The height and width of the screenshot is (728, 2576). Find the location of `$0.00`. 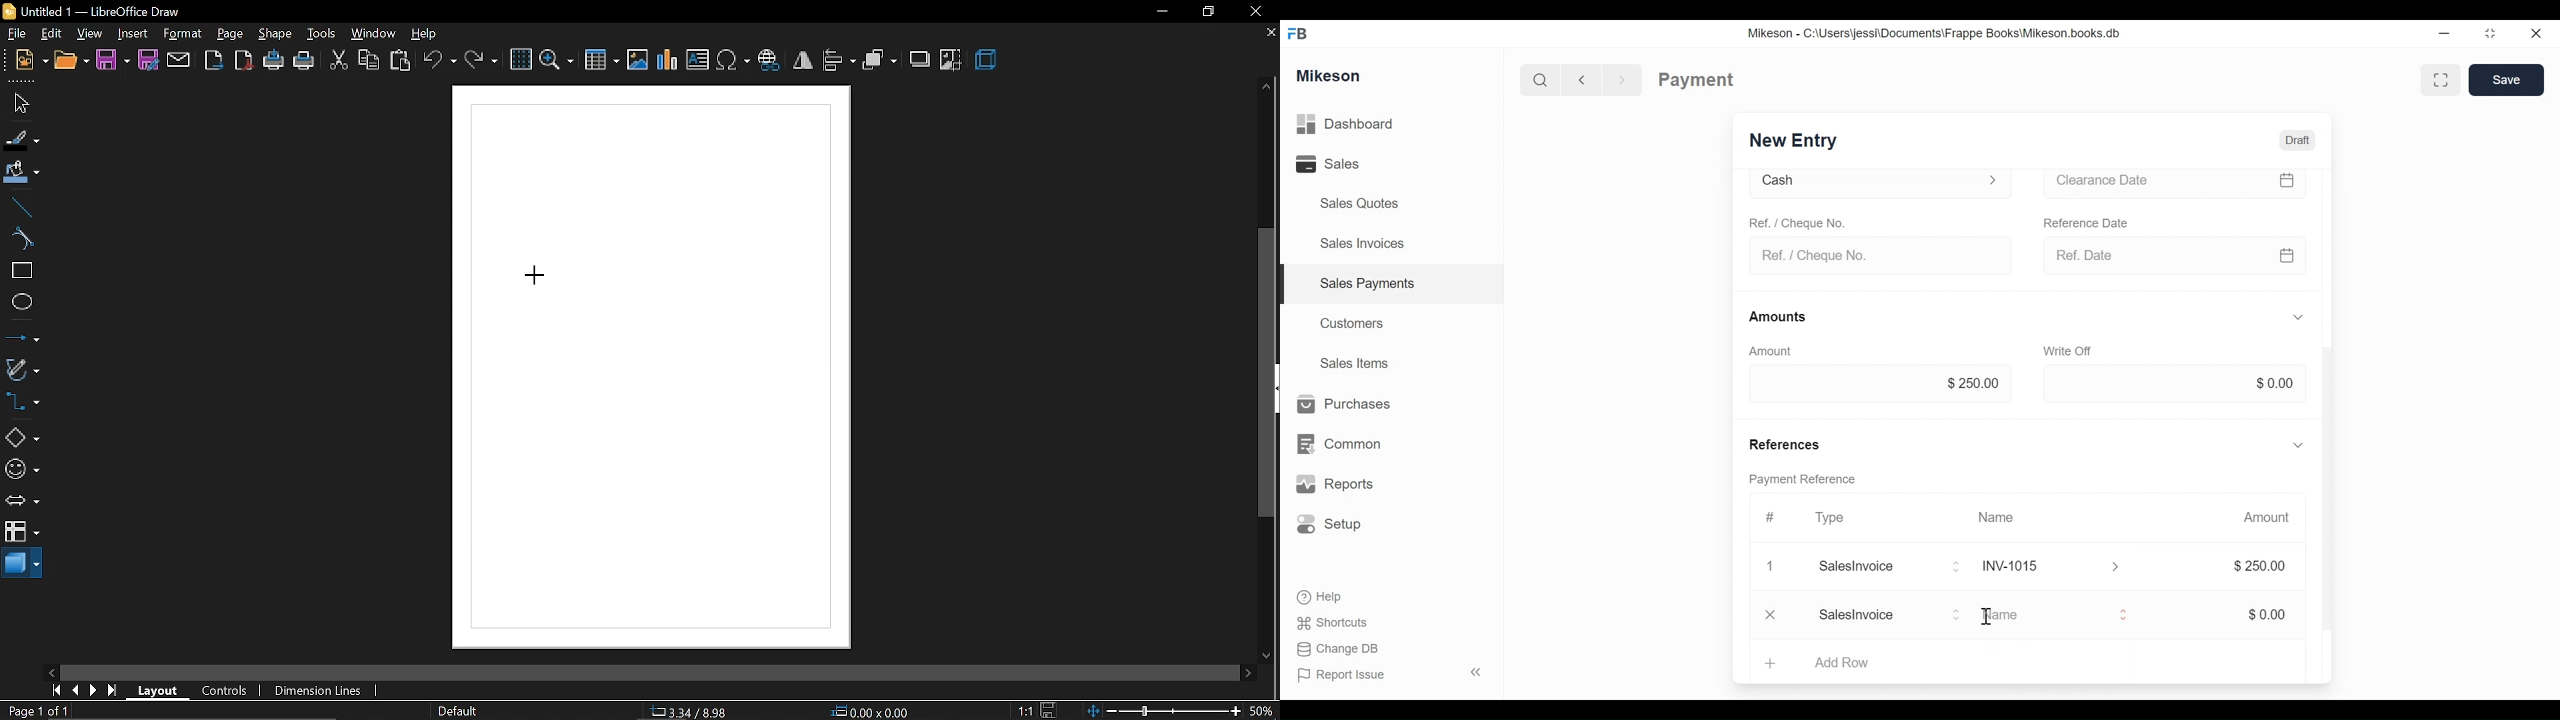

$0.00 is located at coordinates (2269, 616).